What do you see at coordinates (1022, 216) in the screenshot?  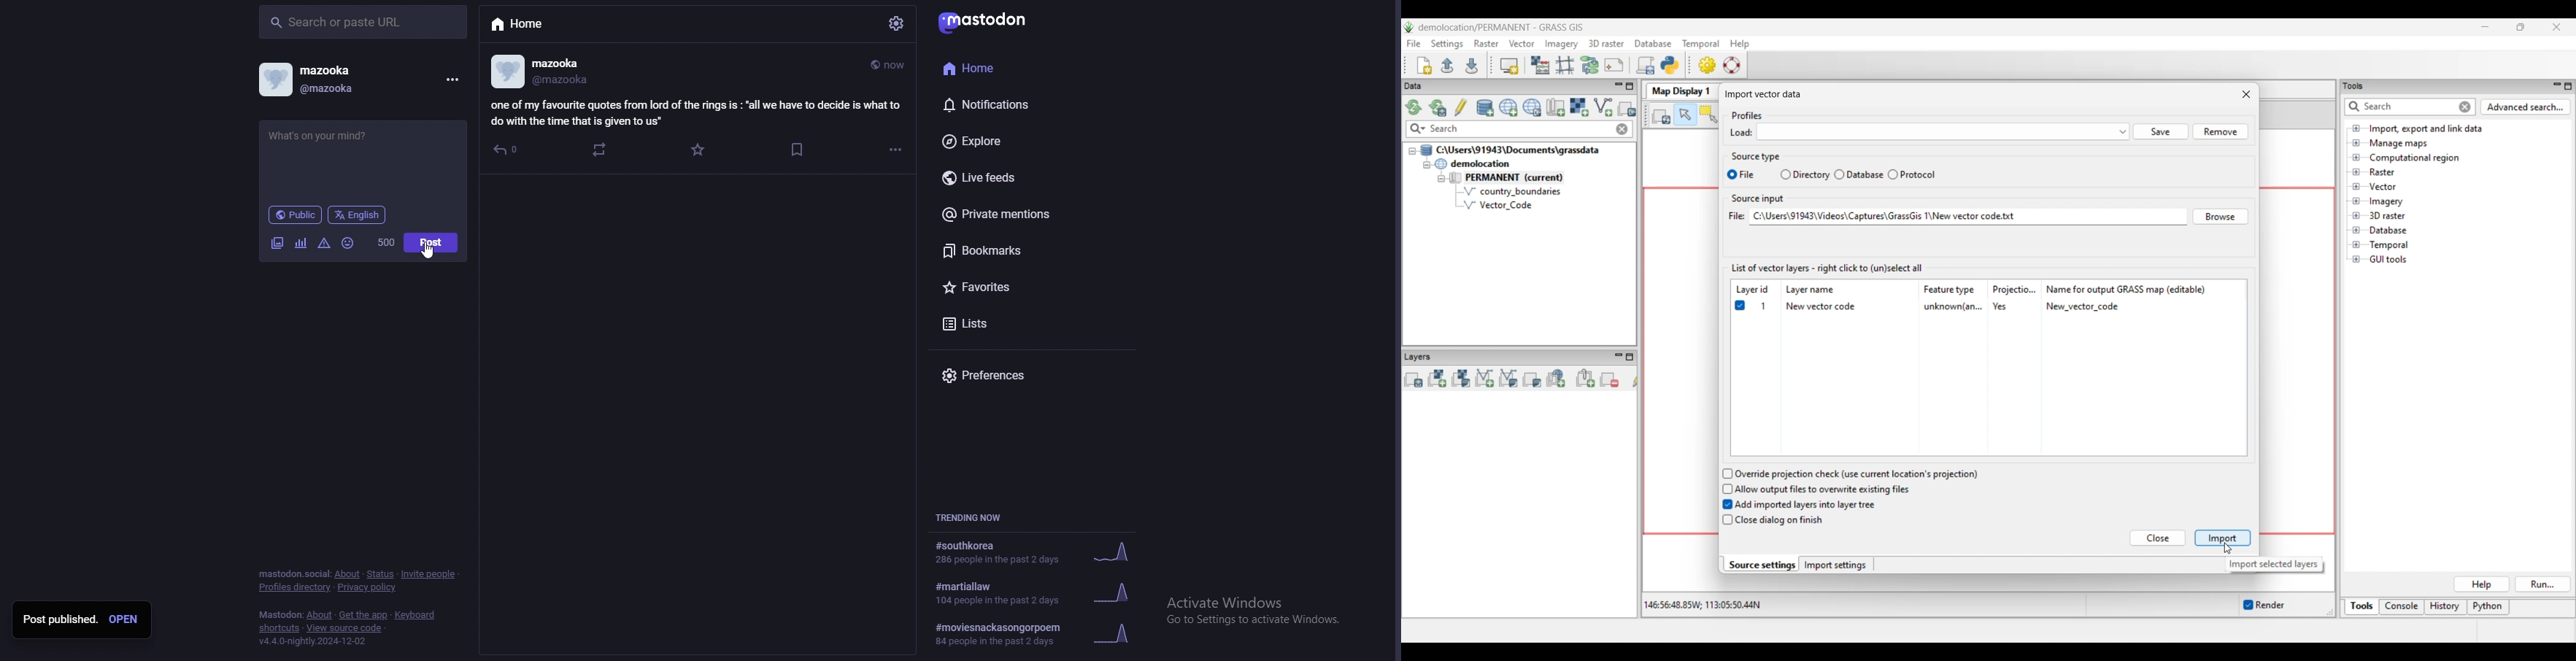 I see `private mentions` at bounding box center [1022, 216].